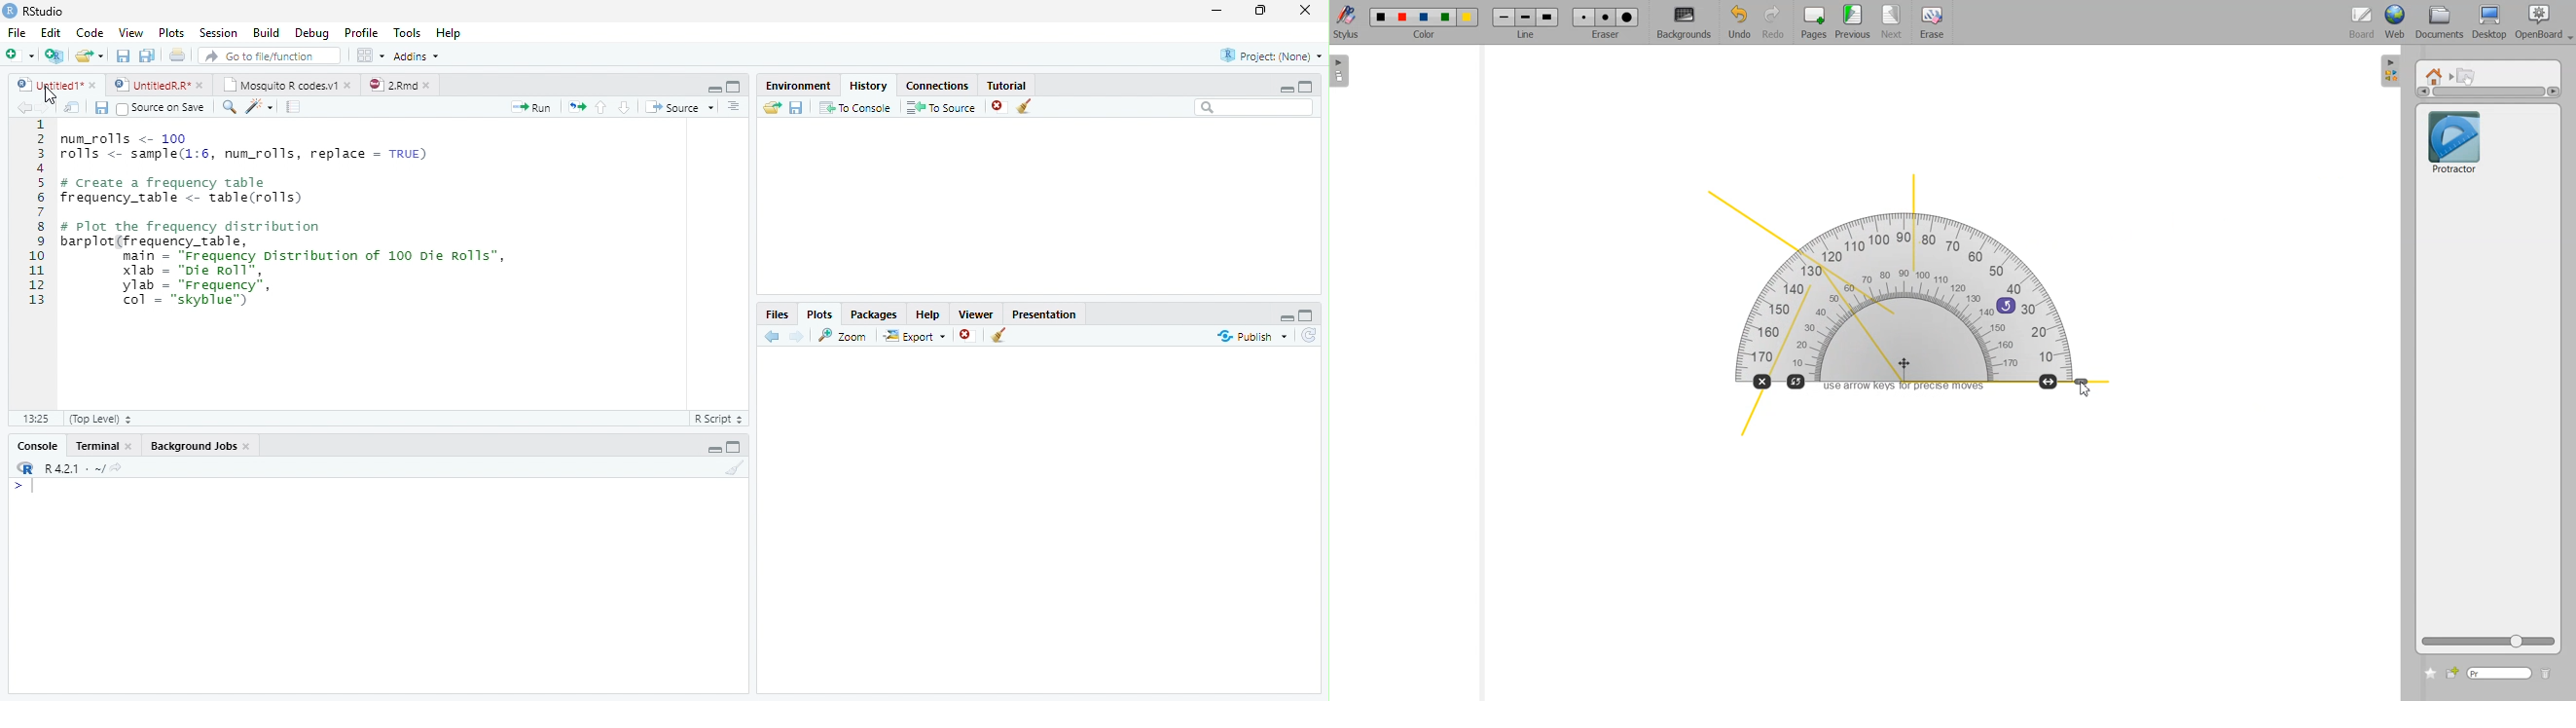 Image resolution: width=2576 pixels, height=728 pixels. Describe the element at coordinates (131, 31) in the screenshot. I see `View` at that location.